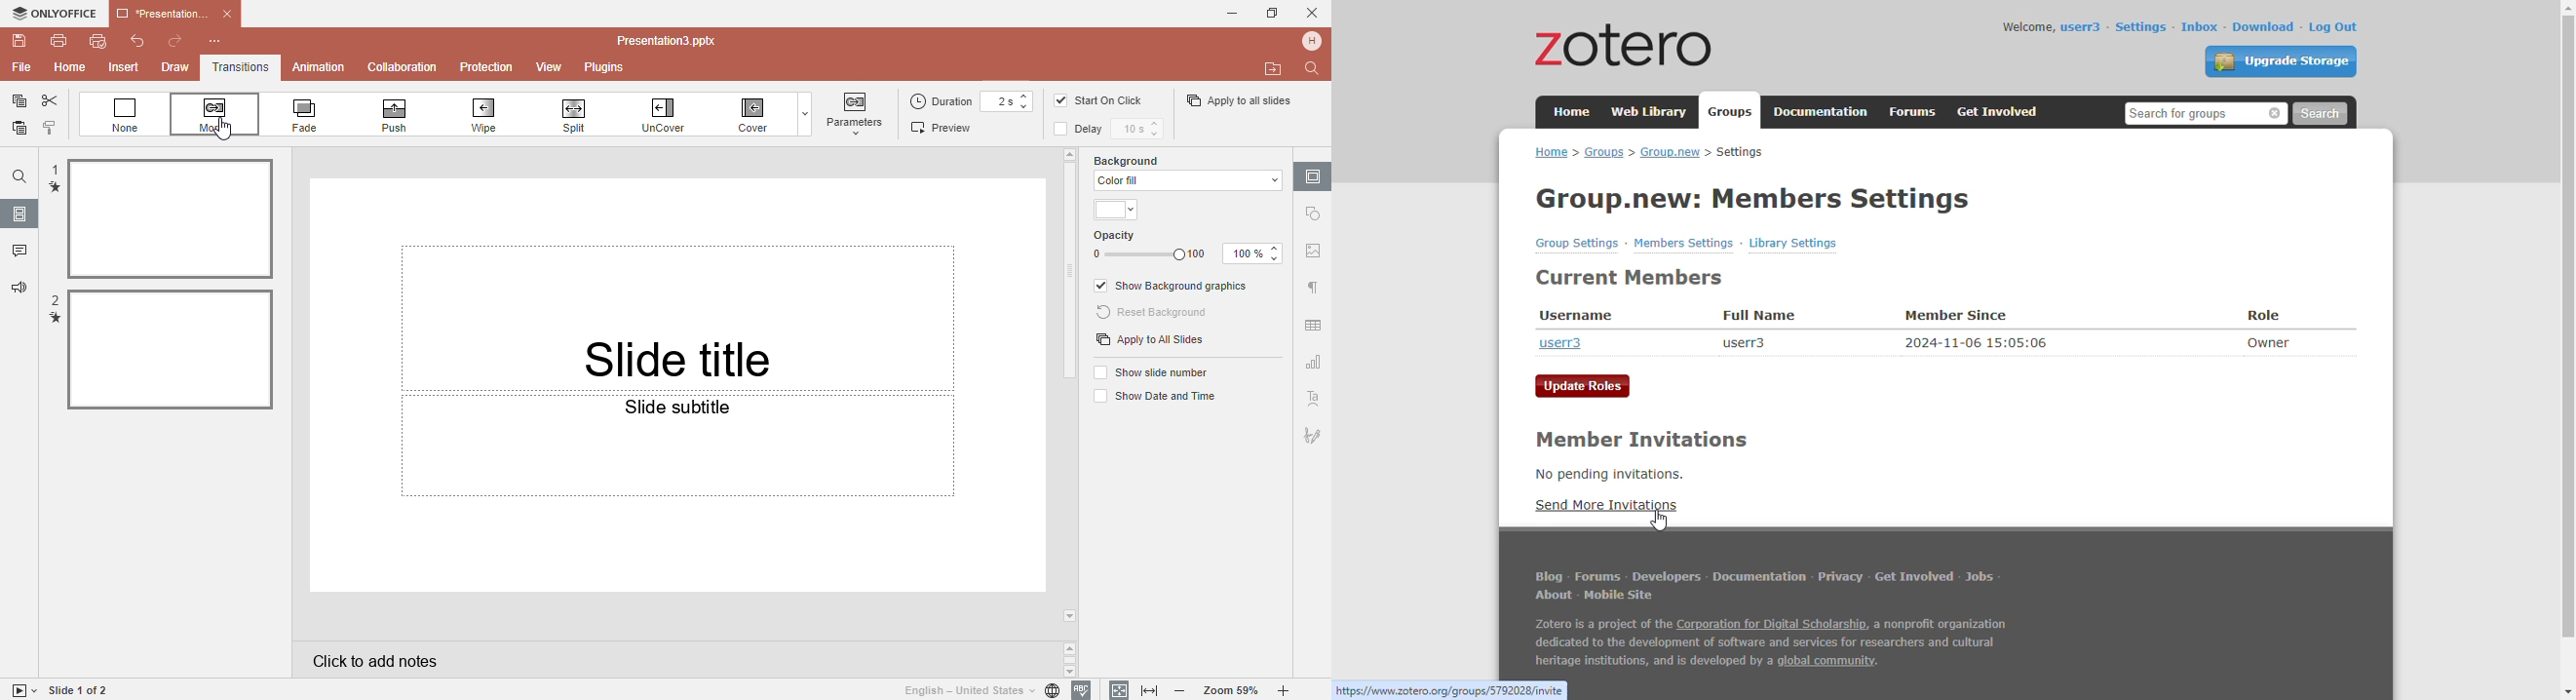  Describe the element at coordinates (1071, 616) in the screenshot. I see `arrow down` at that location.